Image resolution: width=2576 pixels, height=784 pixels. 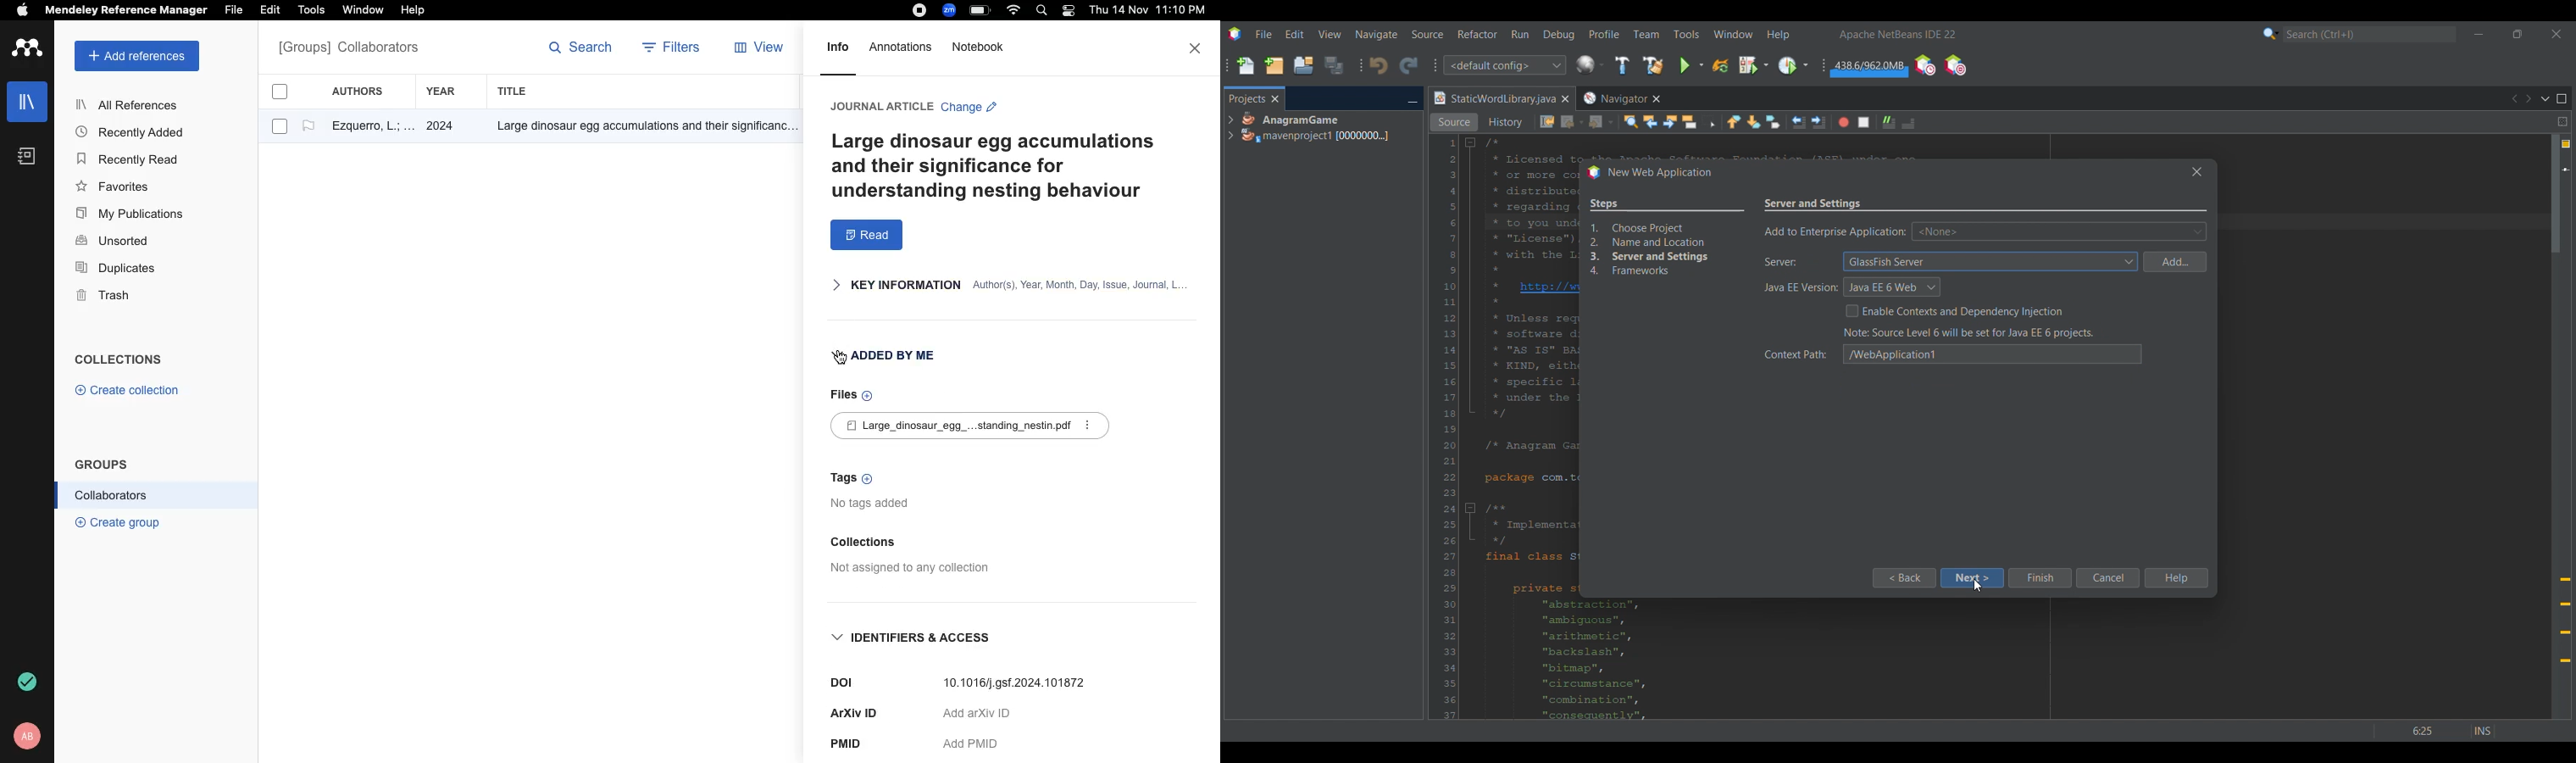 What do you see at coordinates (442, 127) in the screenshot?
I see `2024` at bounding box center [442, 127].